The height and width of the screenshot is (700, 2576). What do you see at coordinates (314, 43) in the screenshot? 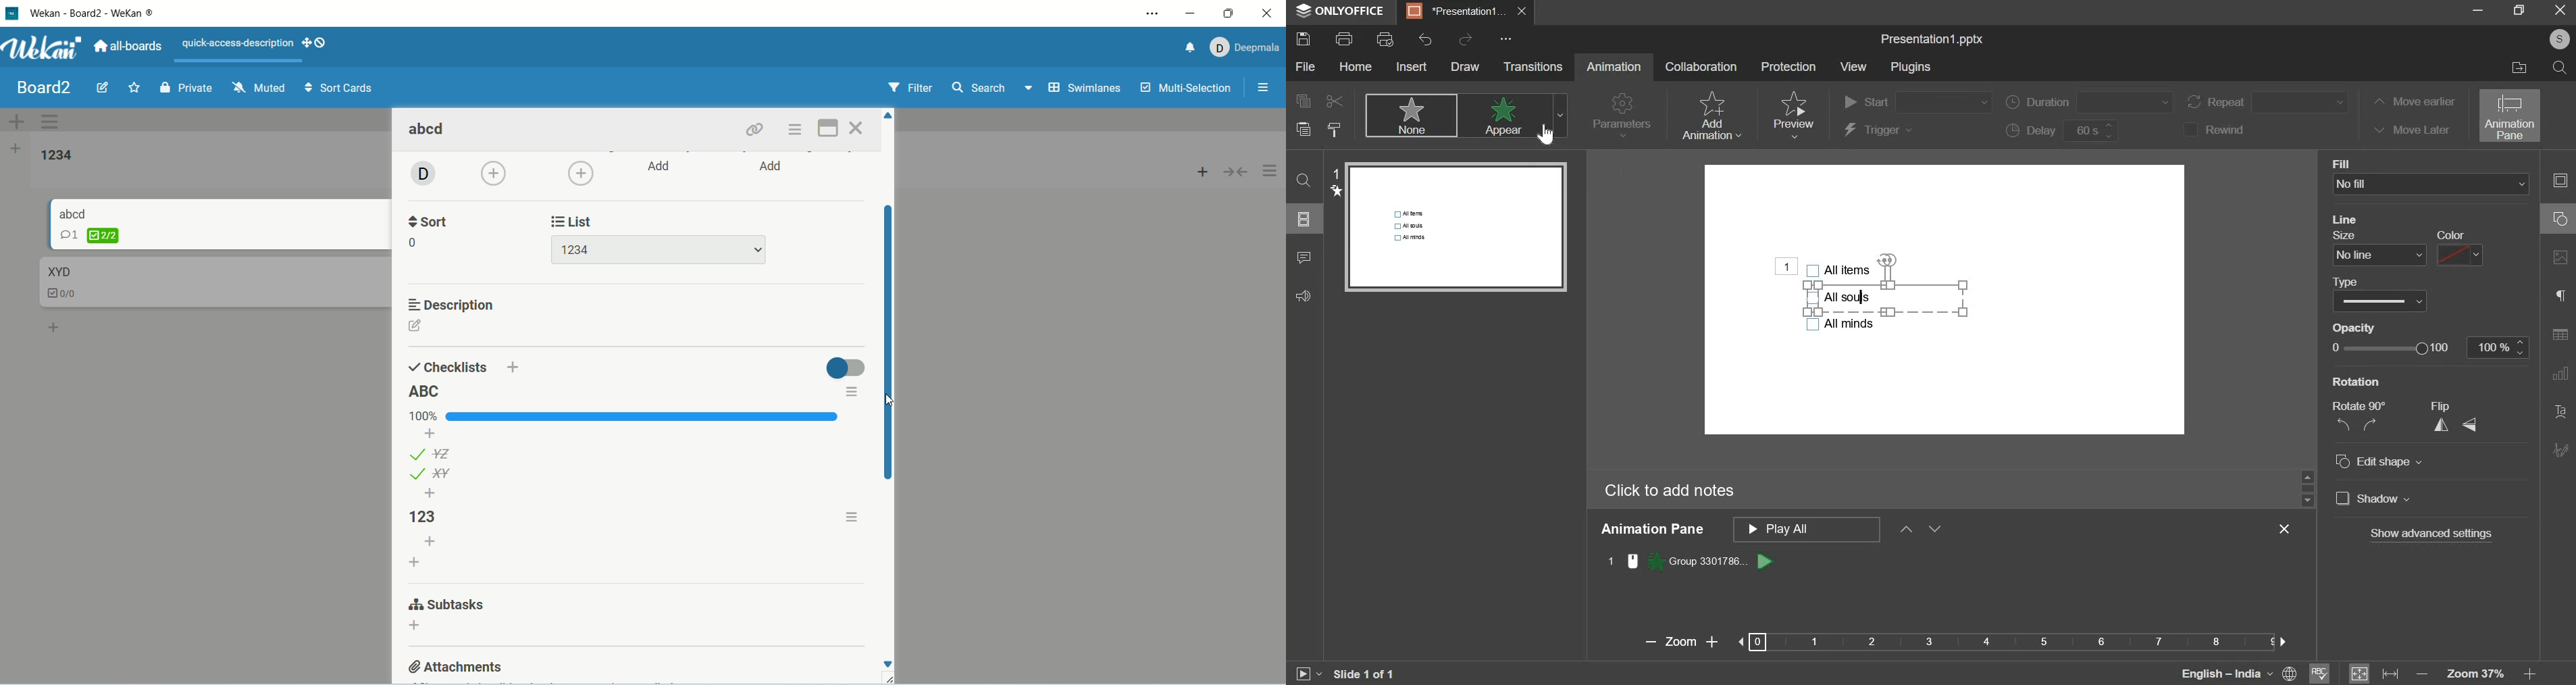
I see `SHOW-DESKTOP-DRAG-HANDLES` at bounding box center [314, 43].